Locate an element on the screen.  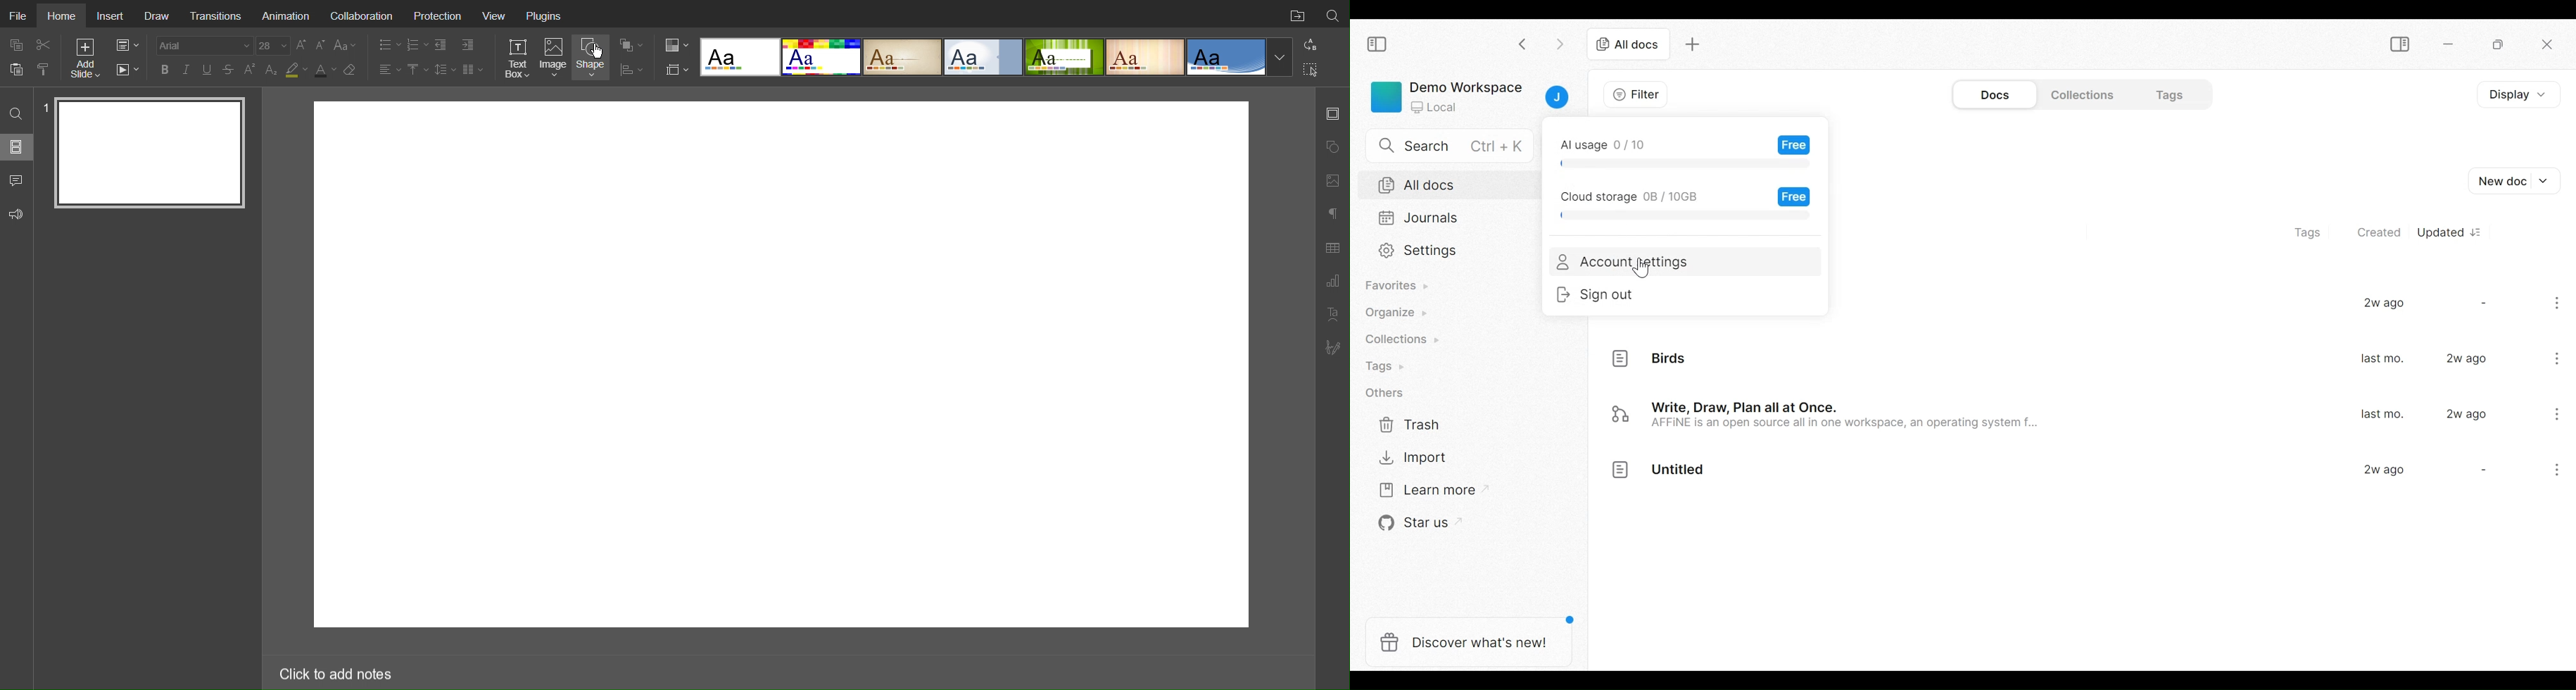
Documents is located at coordinates (1998, 94).